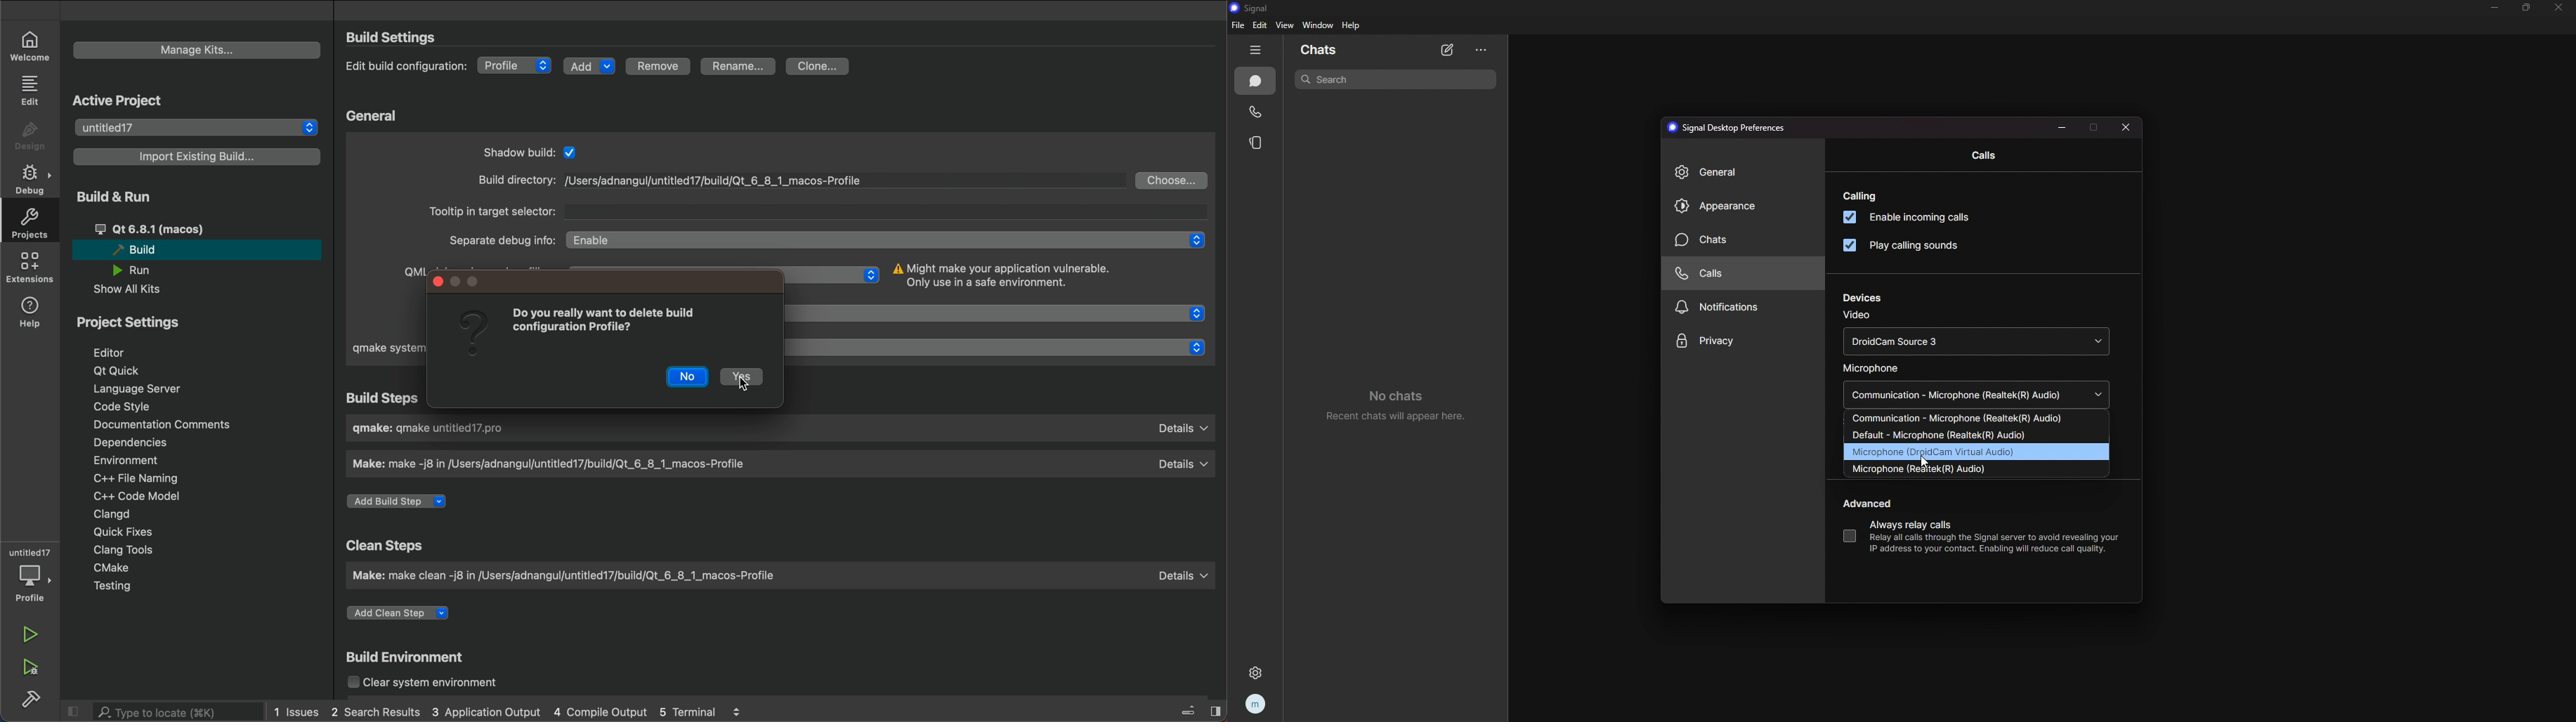 This screenshot has width=2576, height=728. Describe the element at coordinates (121, 514) in the screenshot. I see `clangd` at that location.